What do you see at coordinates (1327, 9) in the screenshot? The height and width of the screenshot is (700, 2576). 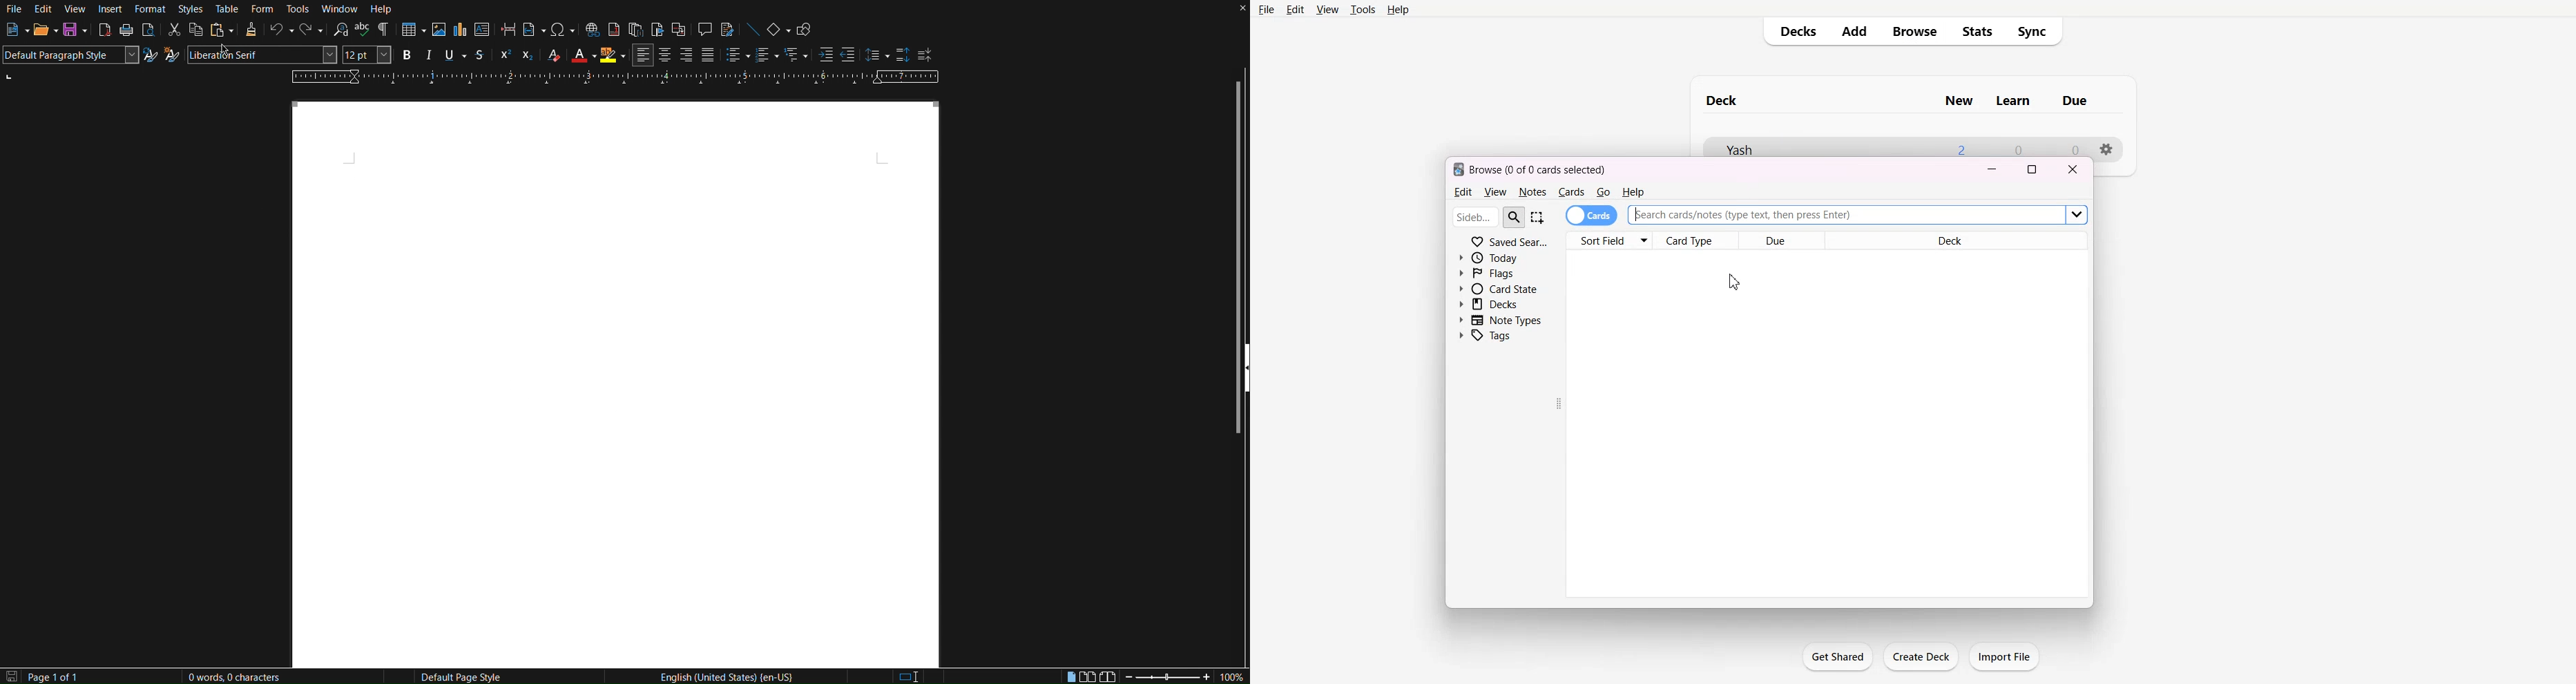 I see `View` at bounding box center [1327, 9].